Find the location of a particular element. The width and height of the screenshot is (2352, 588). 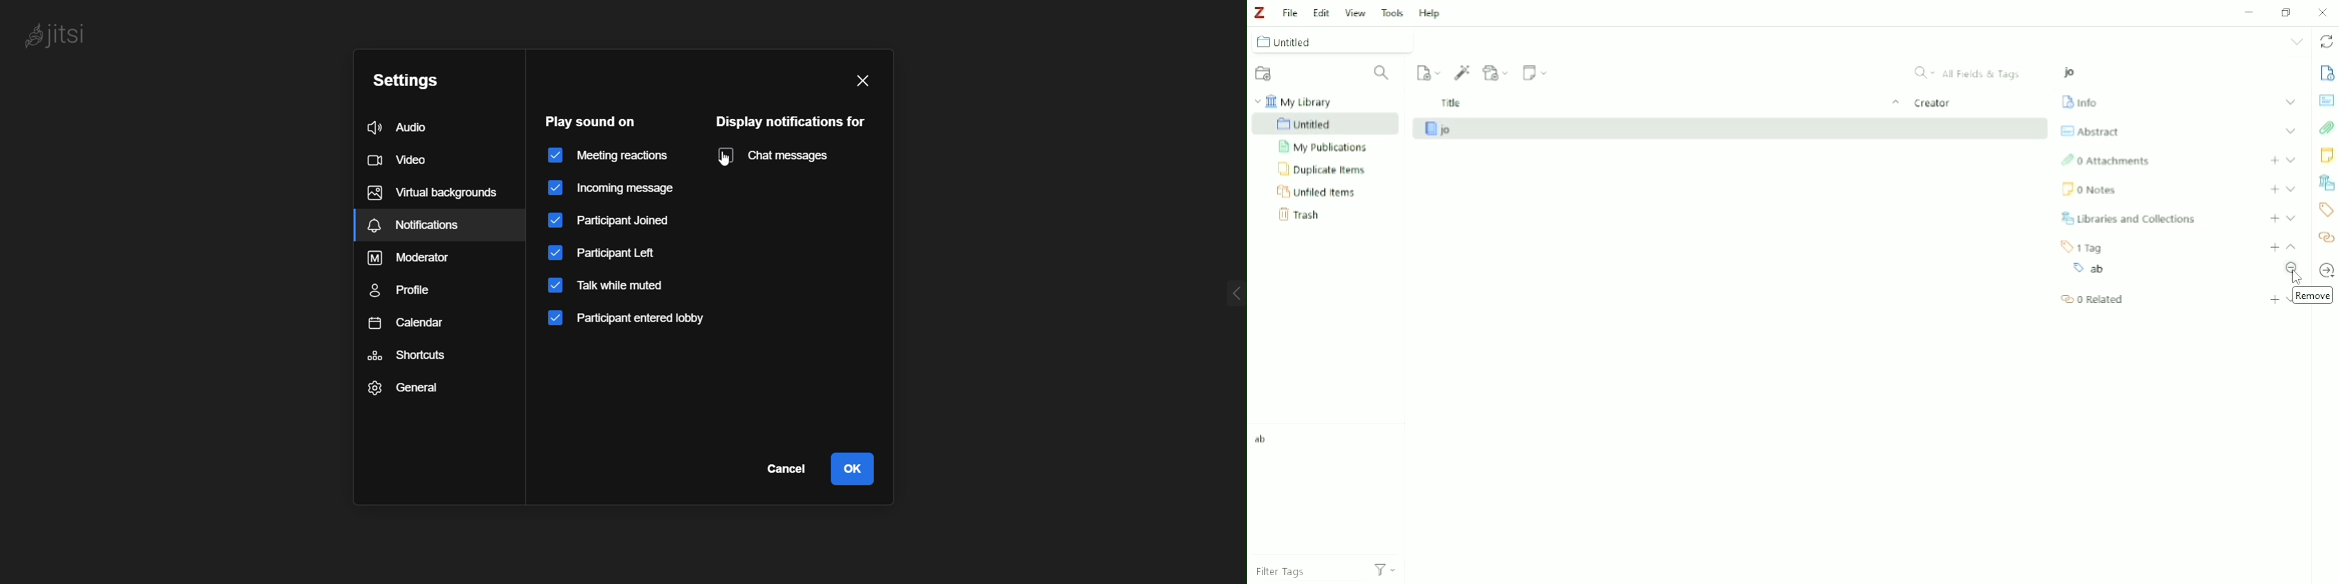

participant entered lobby is located at coordinates (627, 324).